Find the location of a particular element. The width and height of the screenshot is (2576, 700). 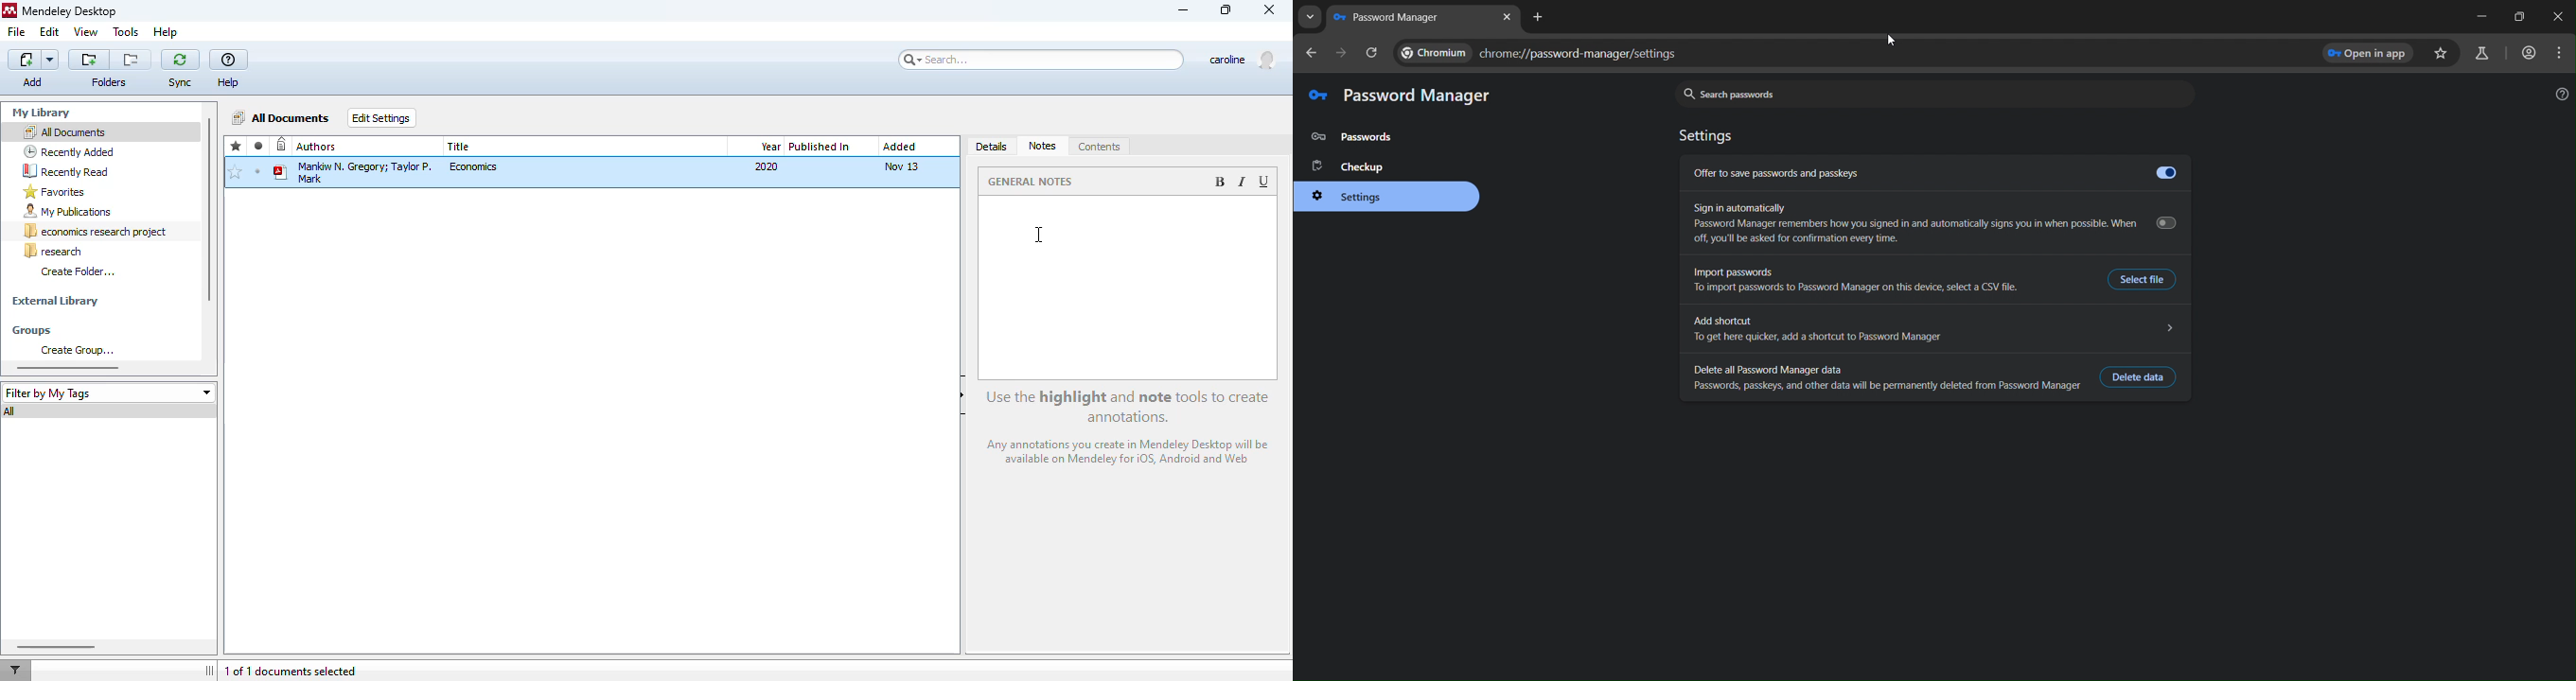

add is located at coordinates (34, 60).